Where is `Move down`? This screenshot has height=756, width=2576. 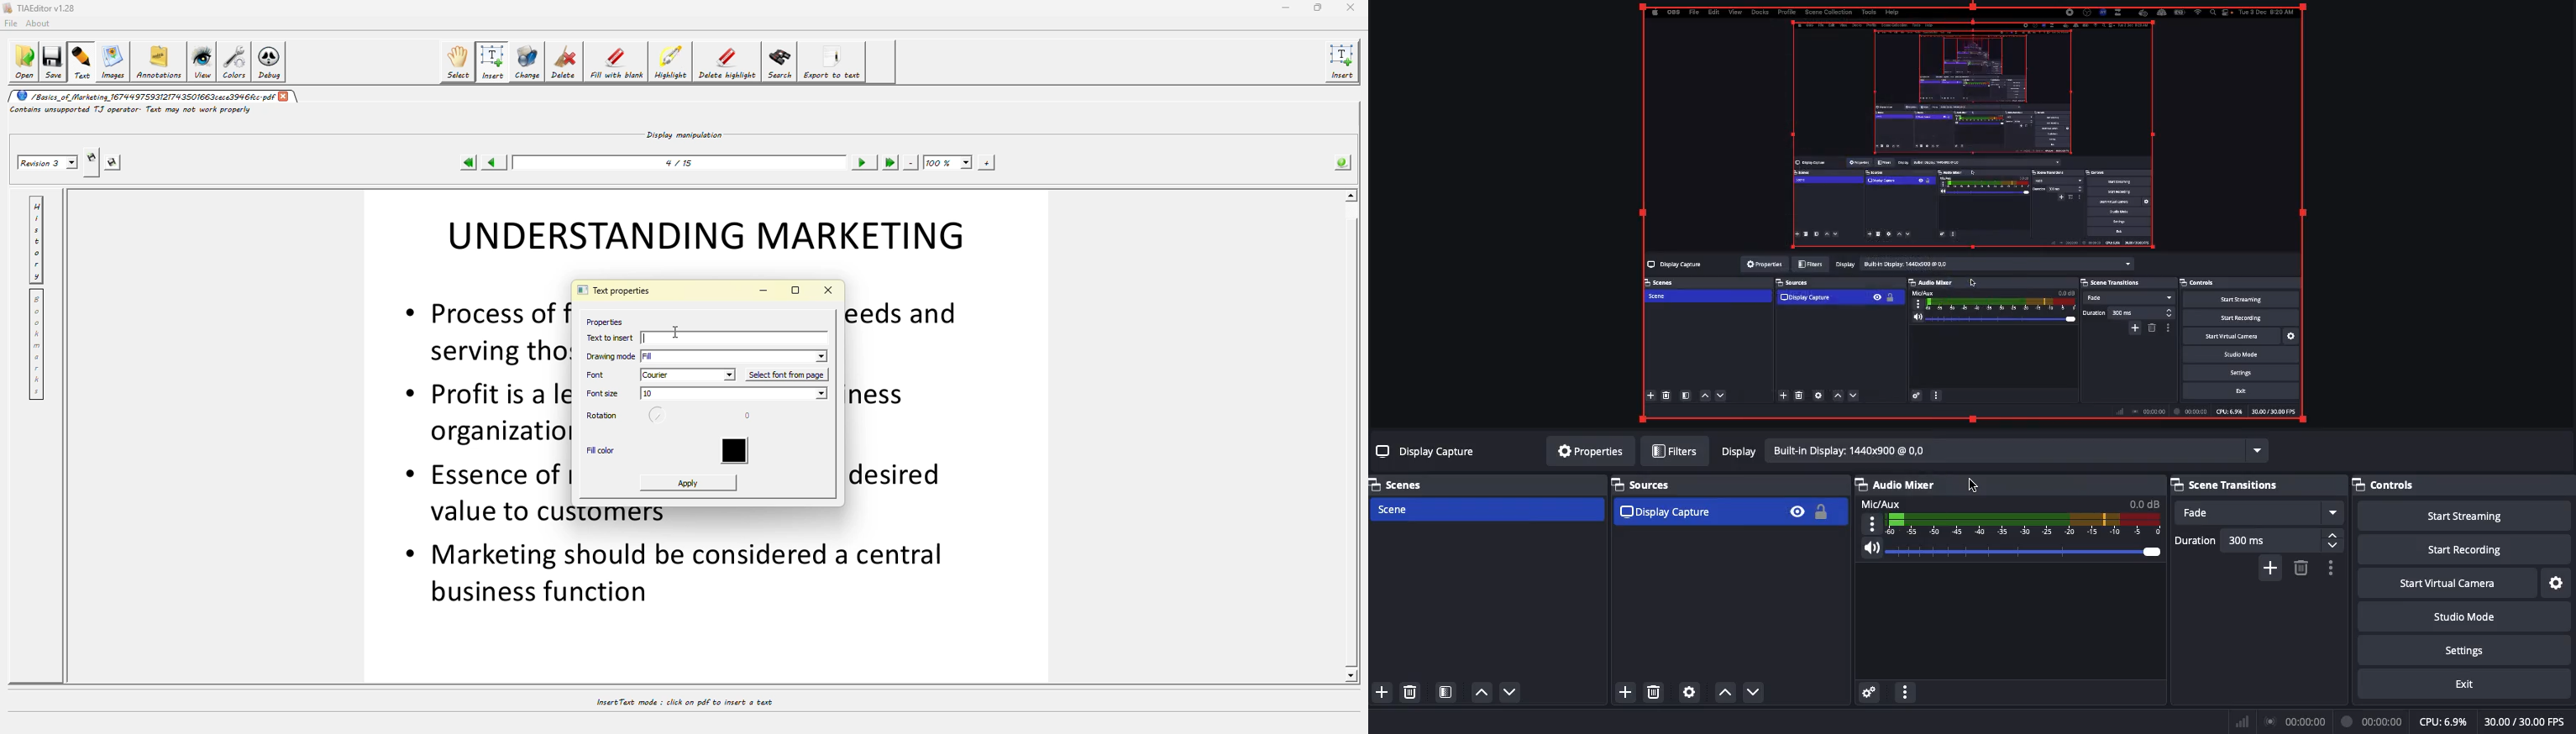
Move down is located at coordinates (1509, 694).